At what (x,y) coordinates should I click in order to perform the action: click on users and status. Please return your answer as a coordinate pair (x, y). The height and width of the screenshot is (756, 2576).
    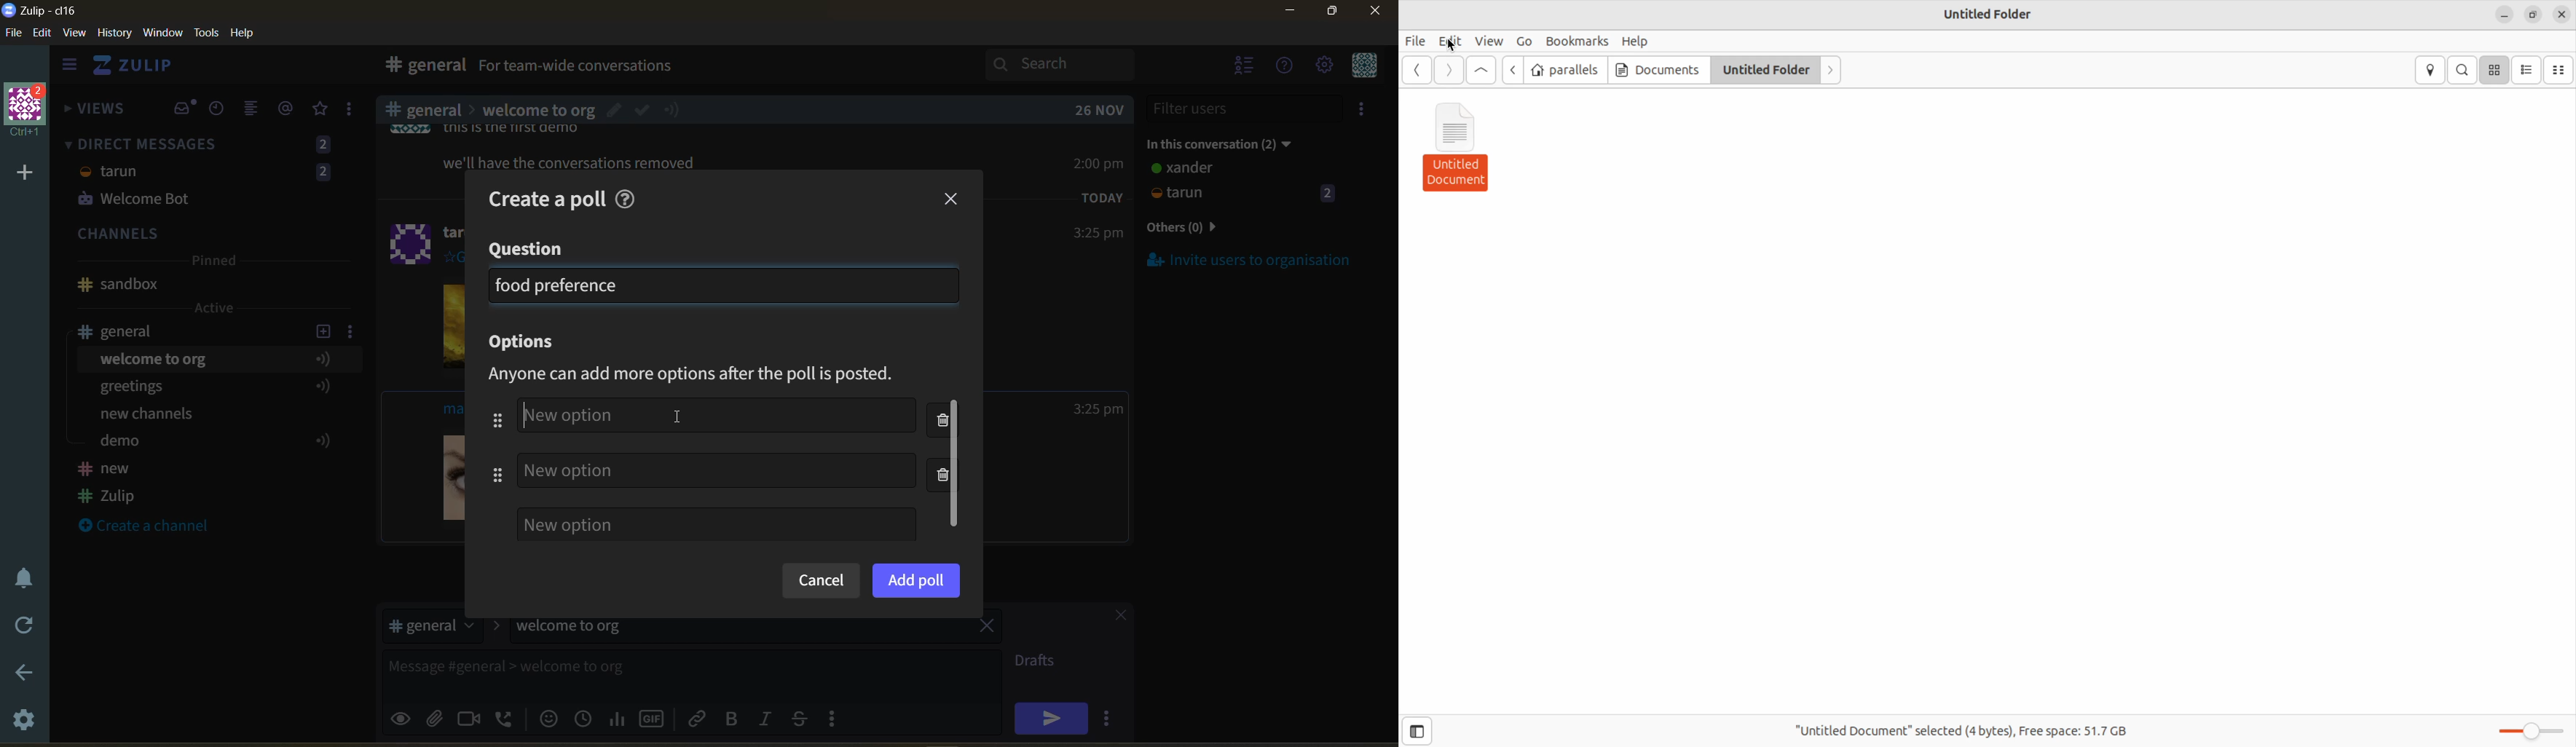
    Looking at the image, I should click on (1245, 183).